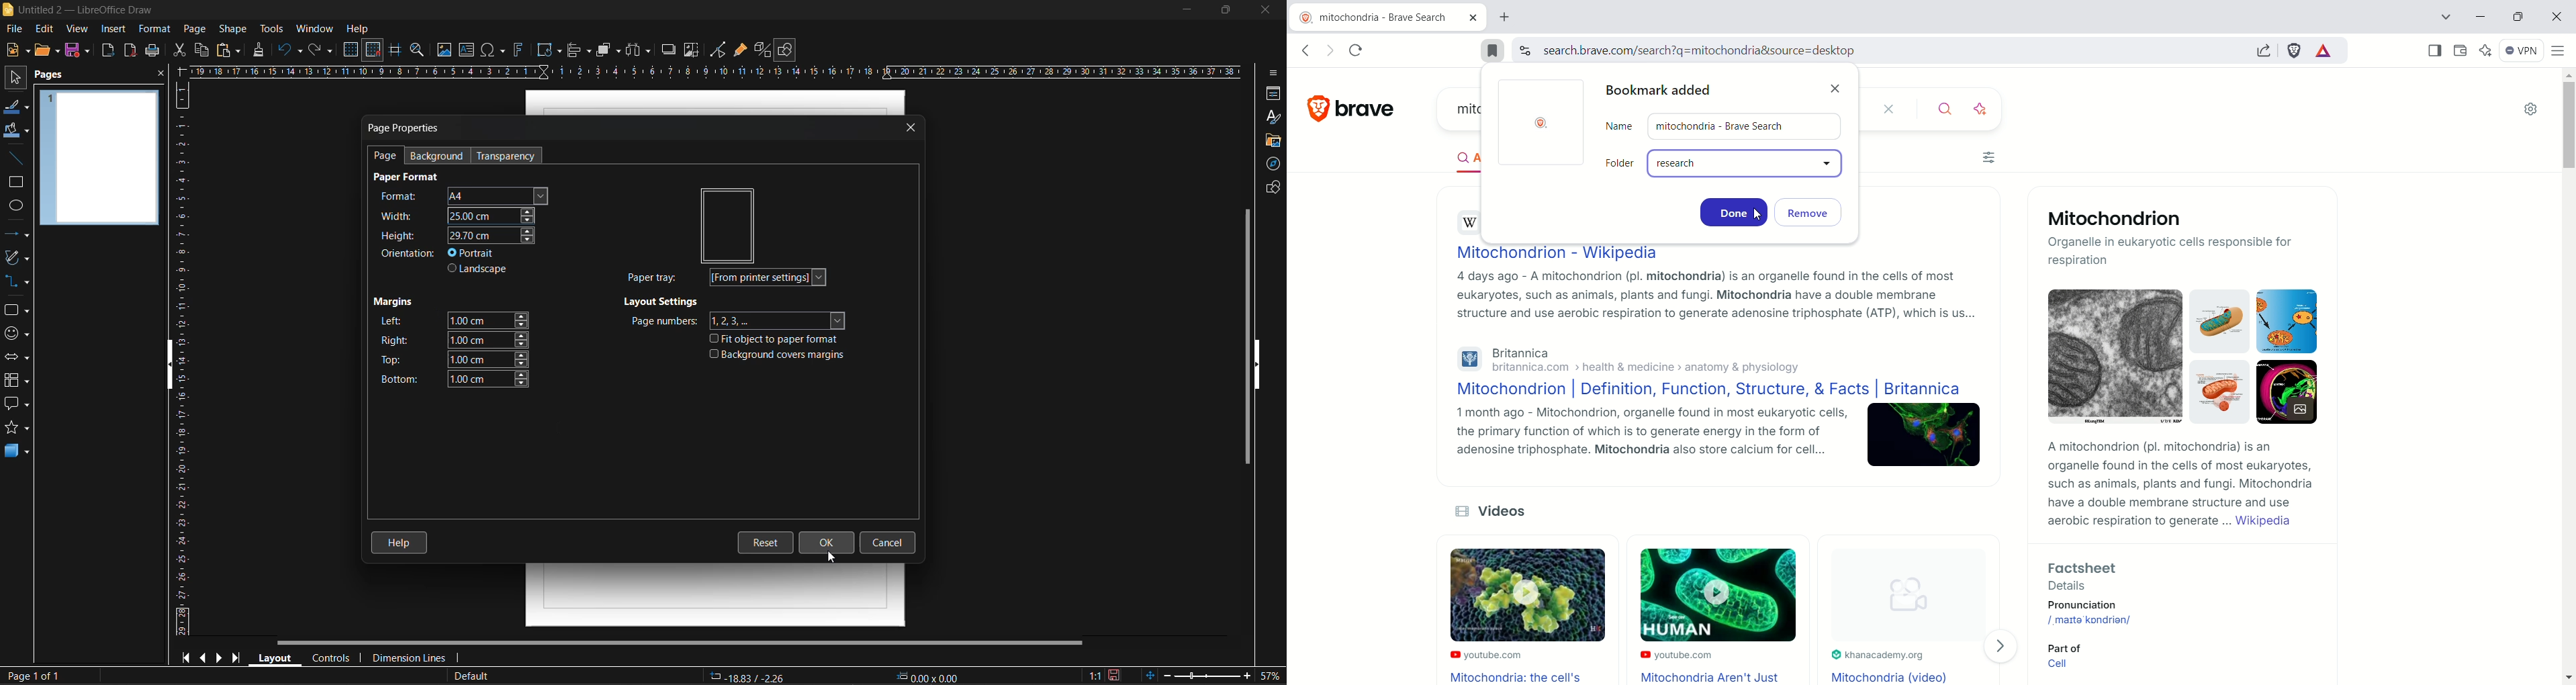 This screenshot has width=2576, height=700. I want to click on reload, so click(1357, 49).